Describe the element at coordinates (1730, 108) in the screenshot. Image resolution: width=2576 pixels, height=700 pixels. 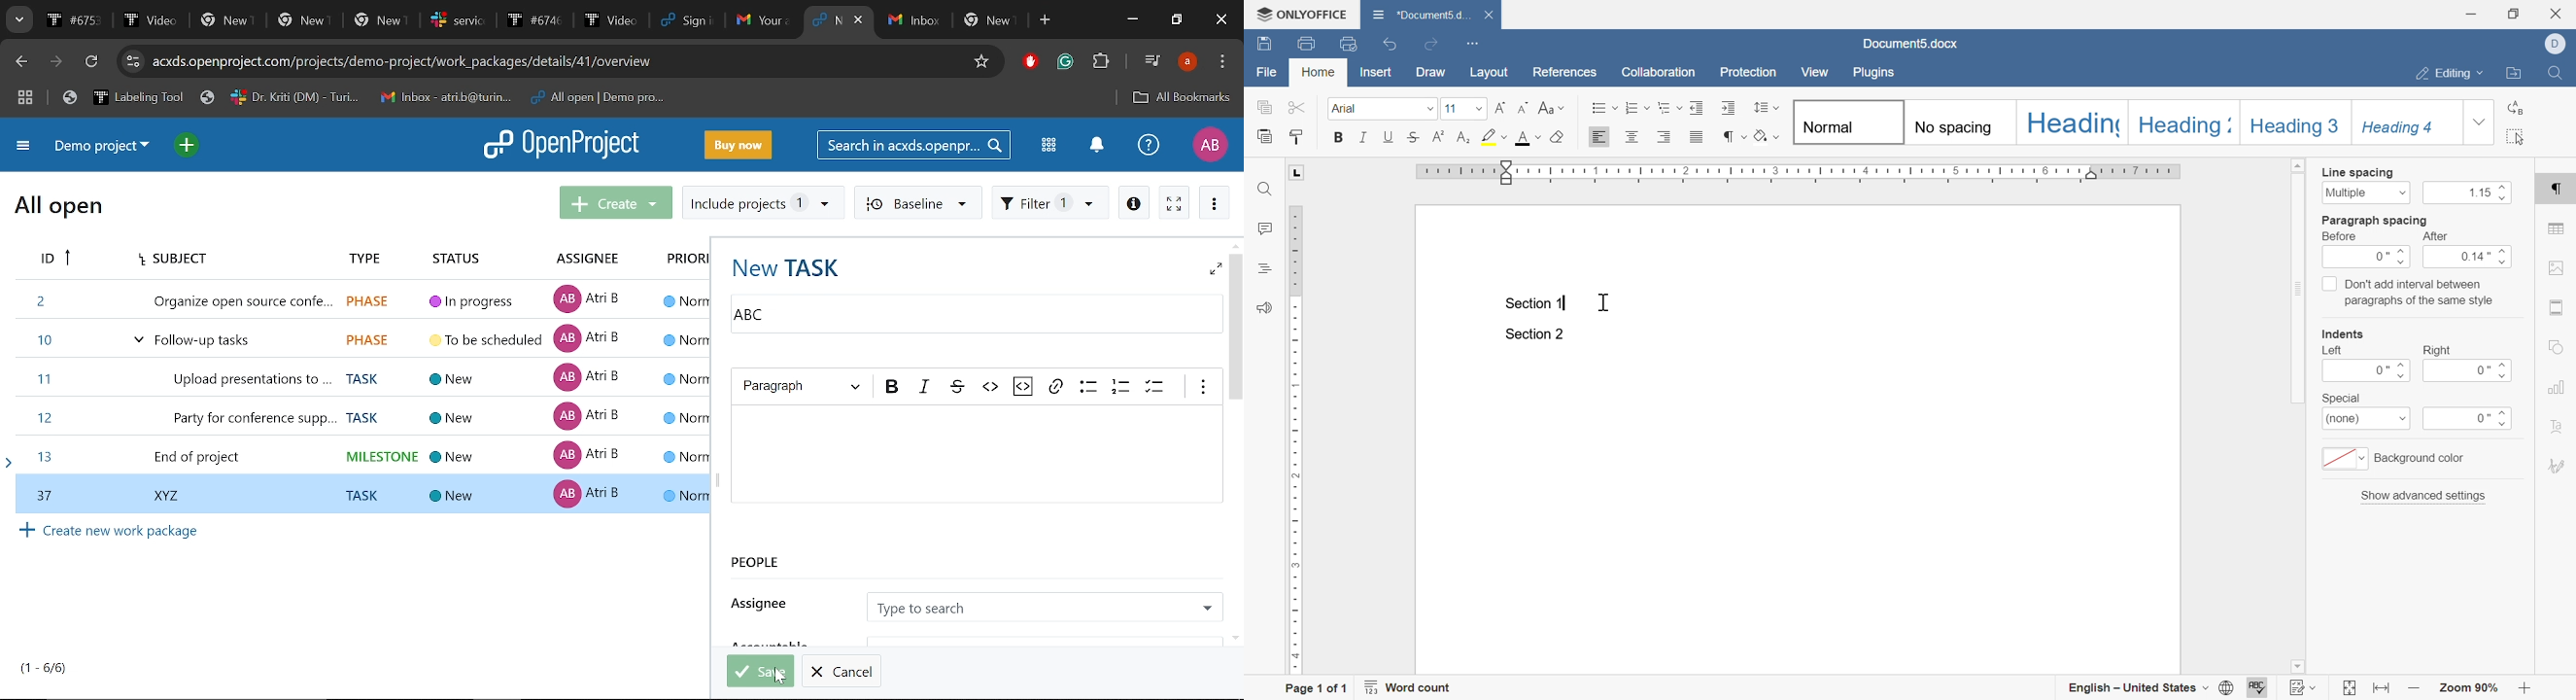
I see `Increase indent` at that location.